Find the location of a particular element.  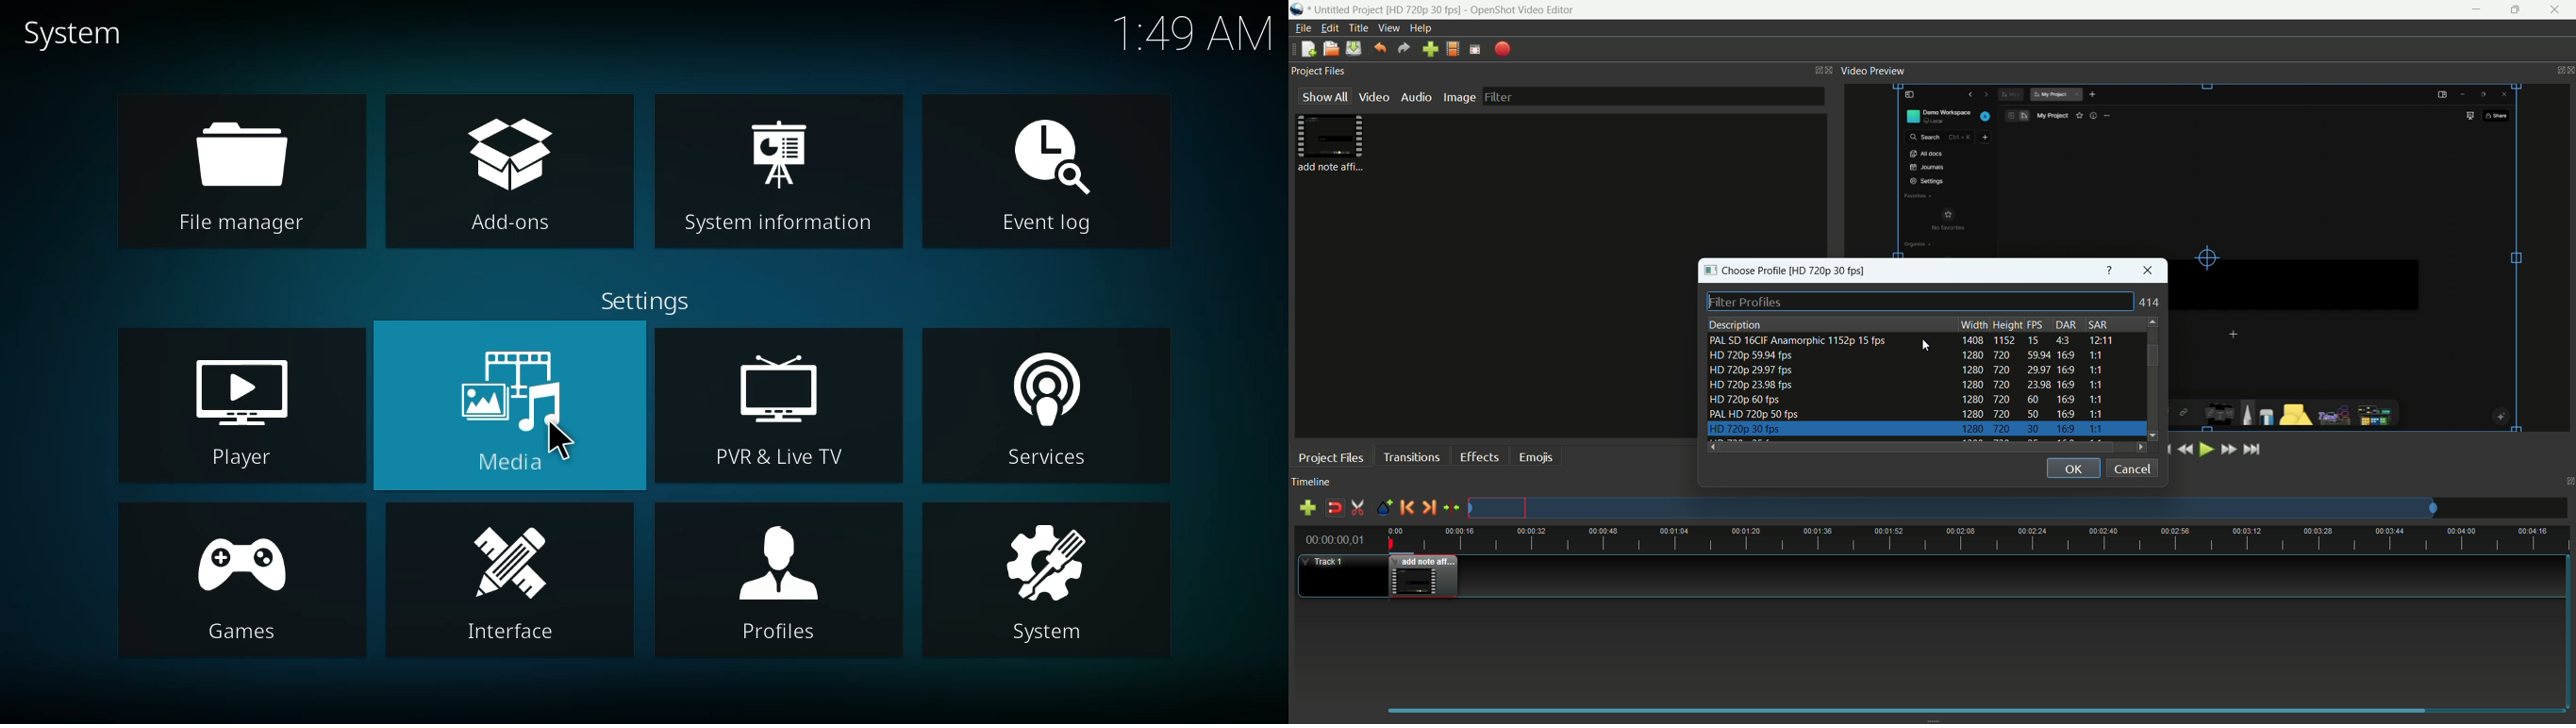

get help is located at coordinates (2111, 269).